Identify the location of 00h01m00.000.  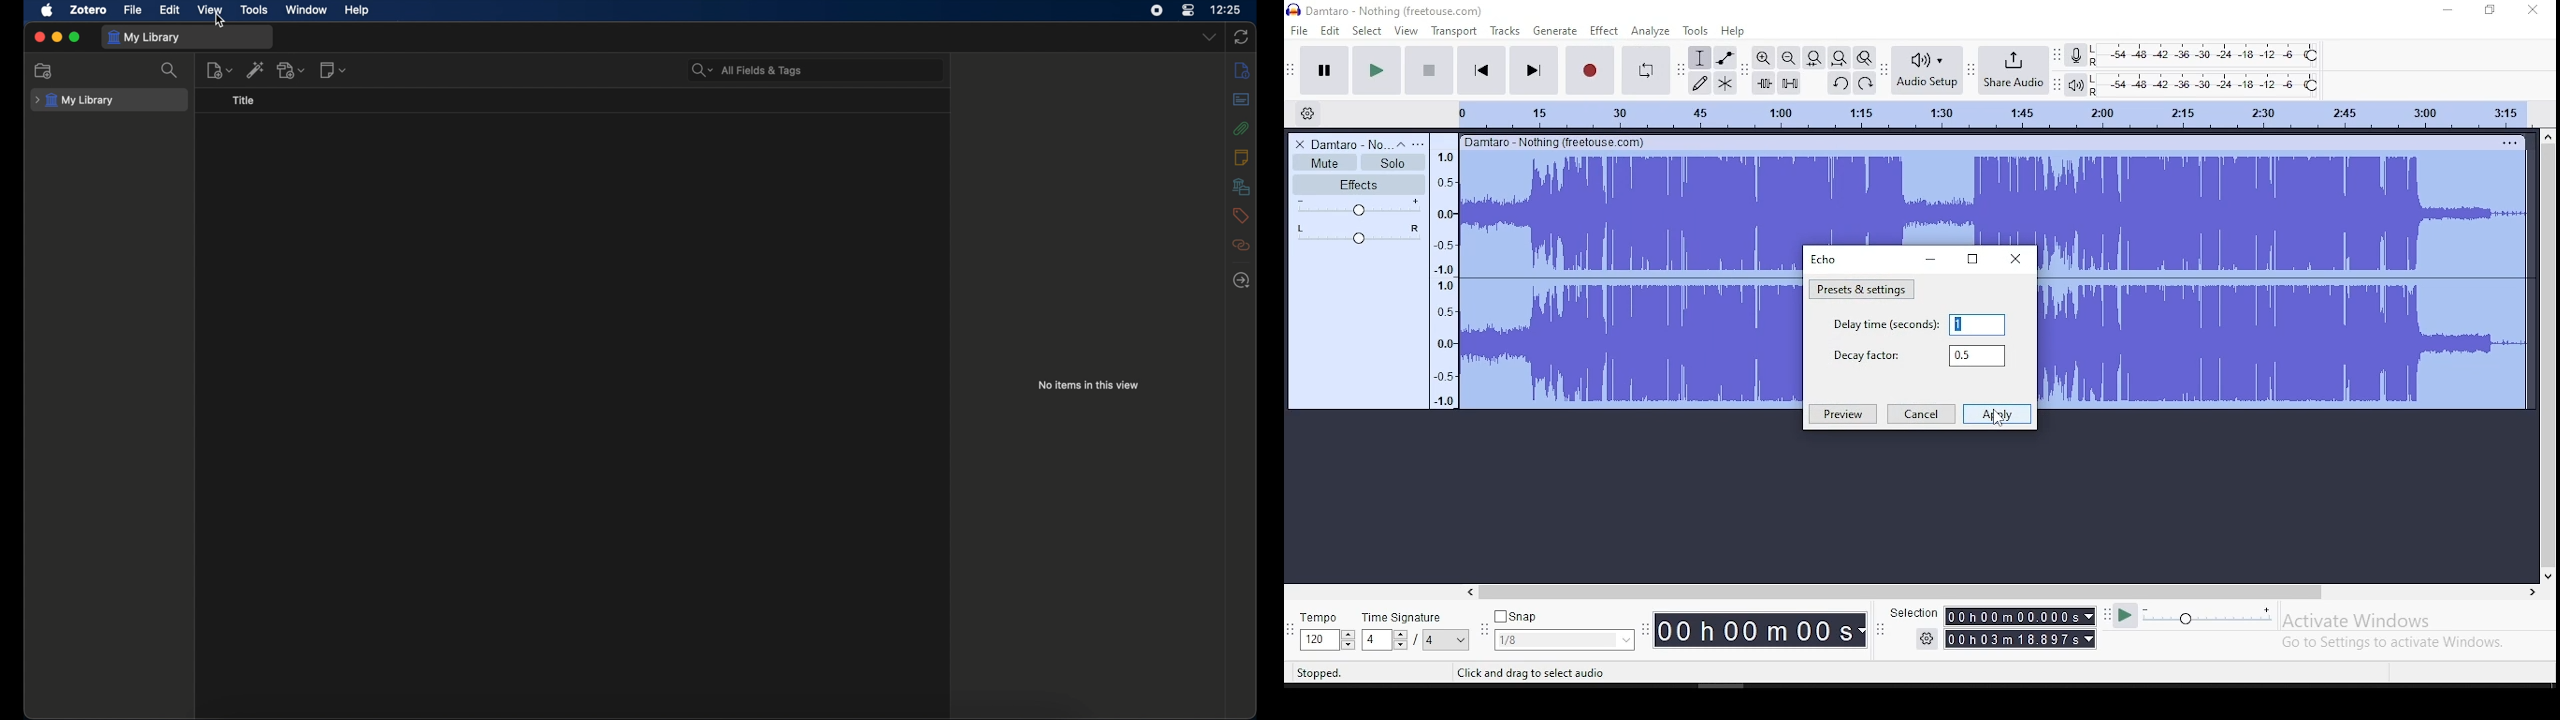
(2012, 616).